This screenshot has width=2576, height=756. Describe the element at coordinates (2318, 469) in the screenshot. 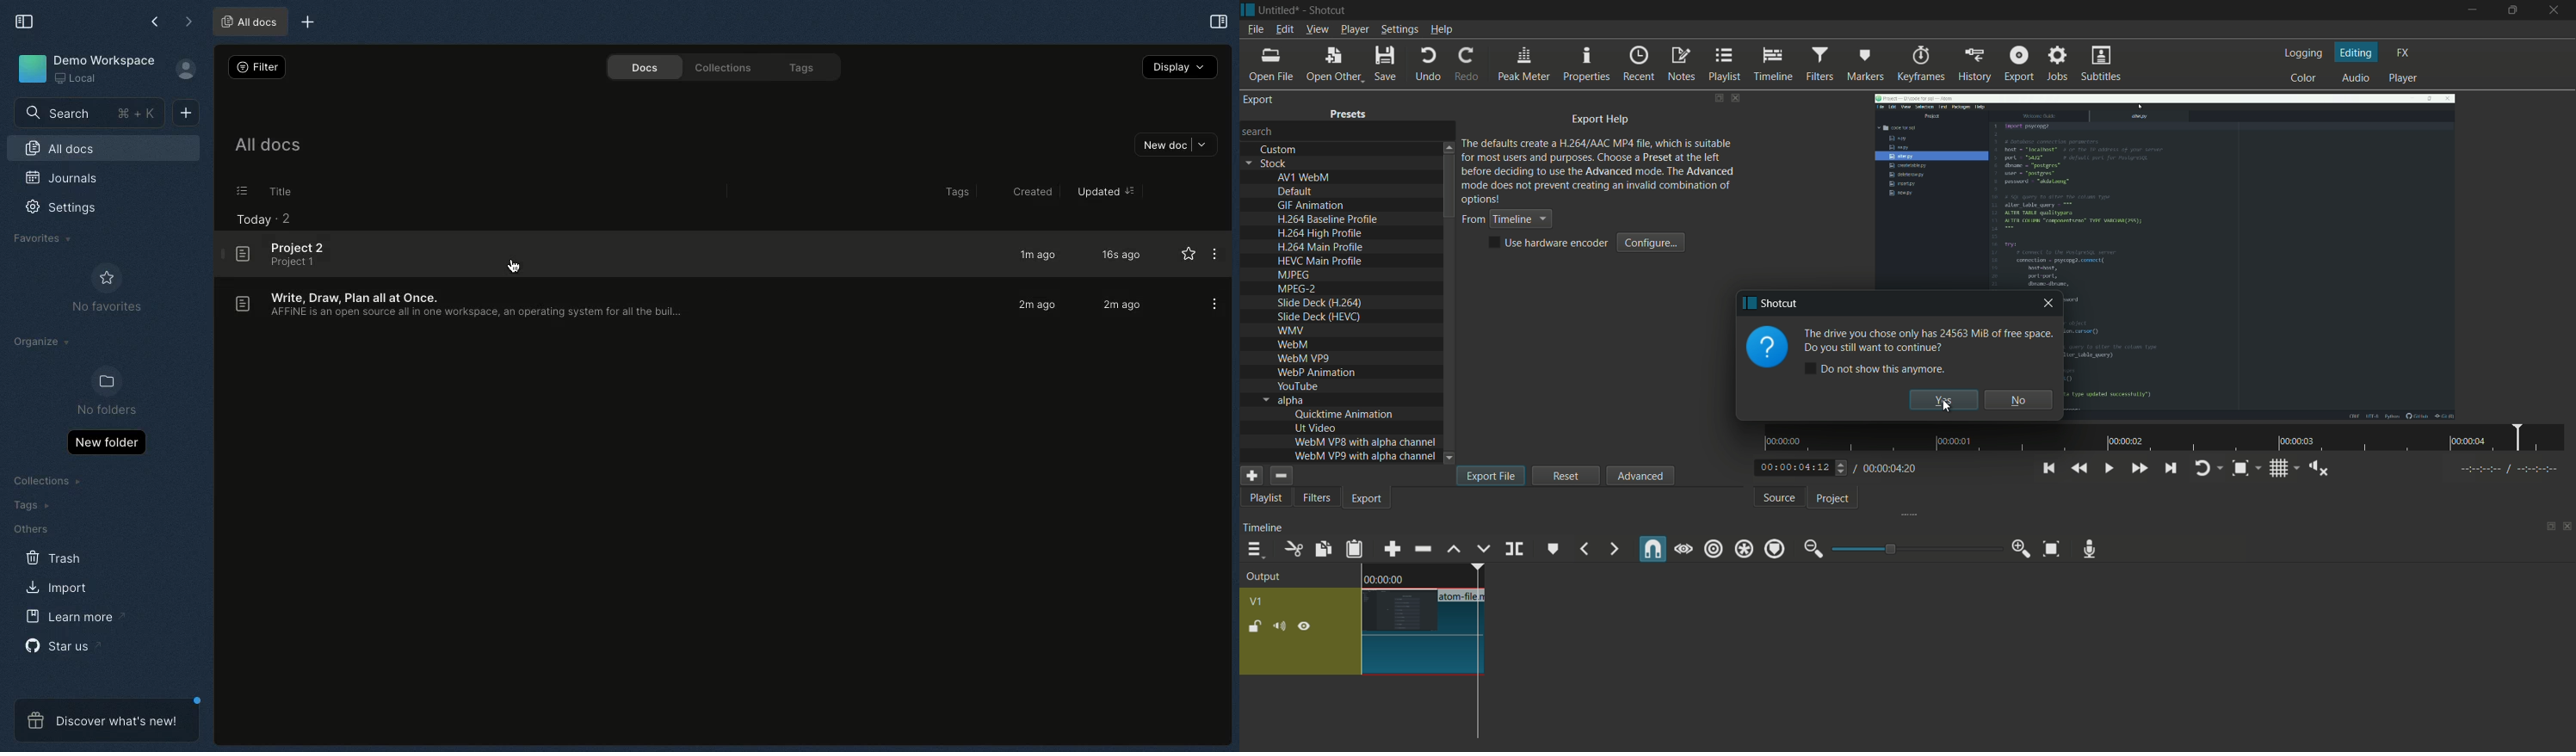

I see `show volume control` at that location.